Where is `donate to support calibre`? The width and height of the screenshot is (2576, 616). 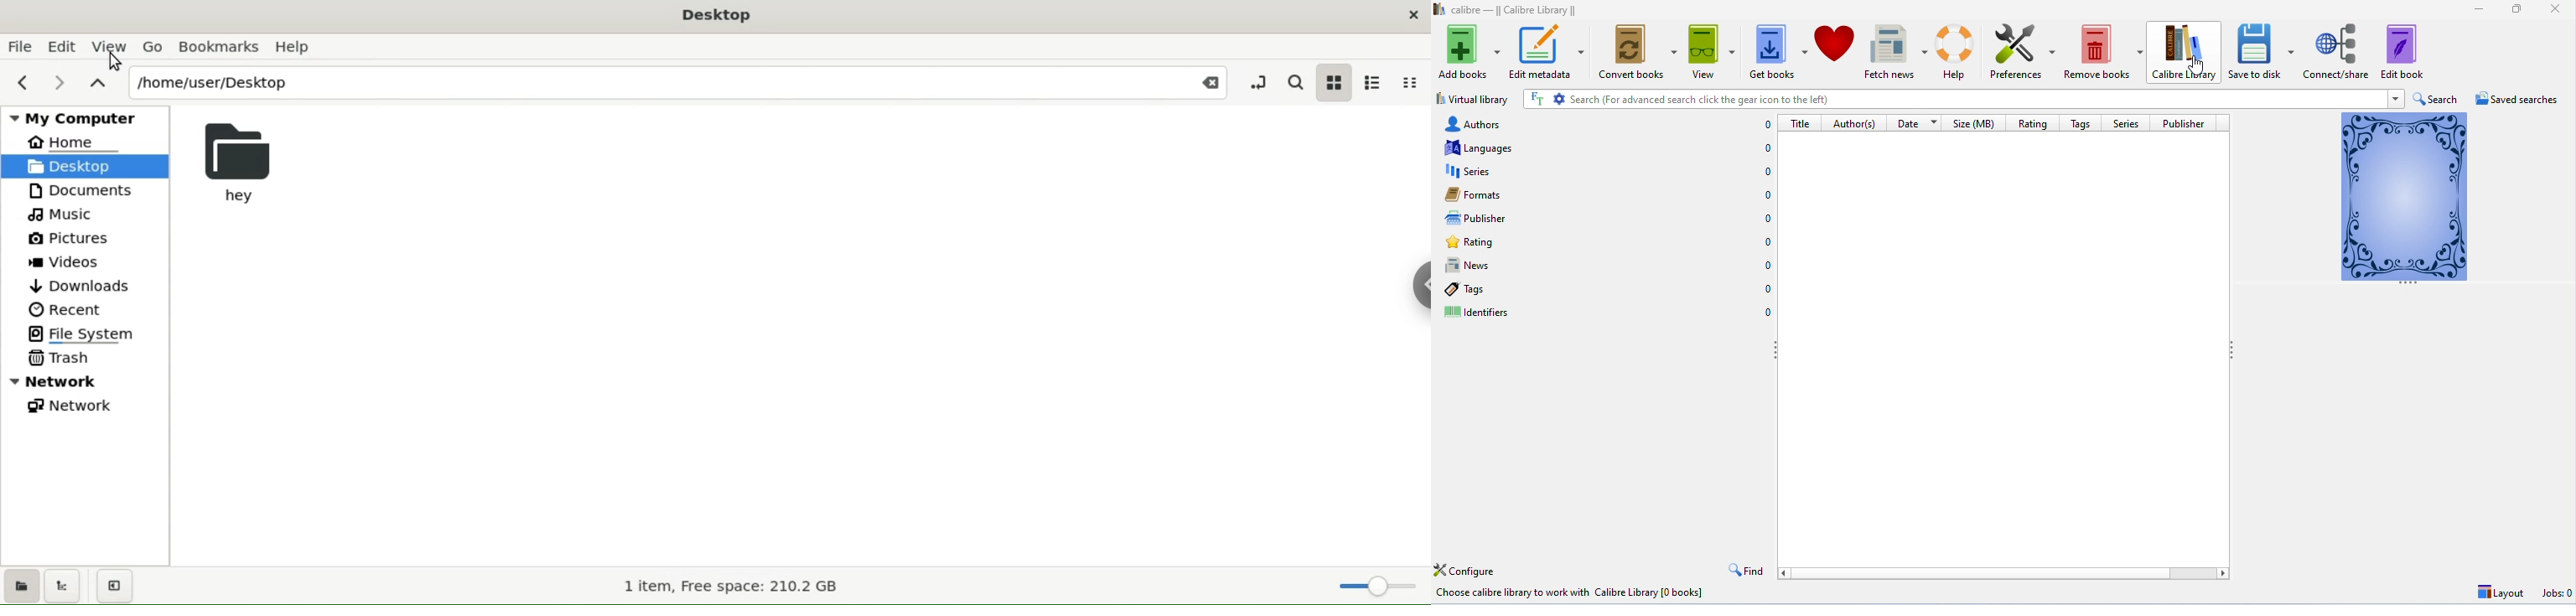
donate to support calibre is located at coordinates (1835, 50).